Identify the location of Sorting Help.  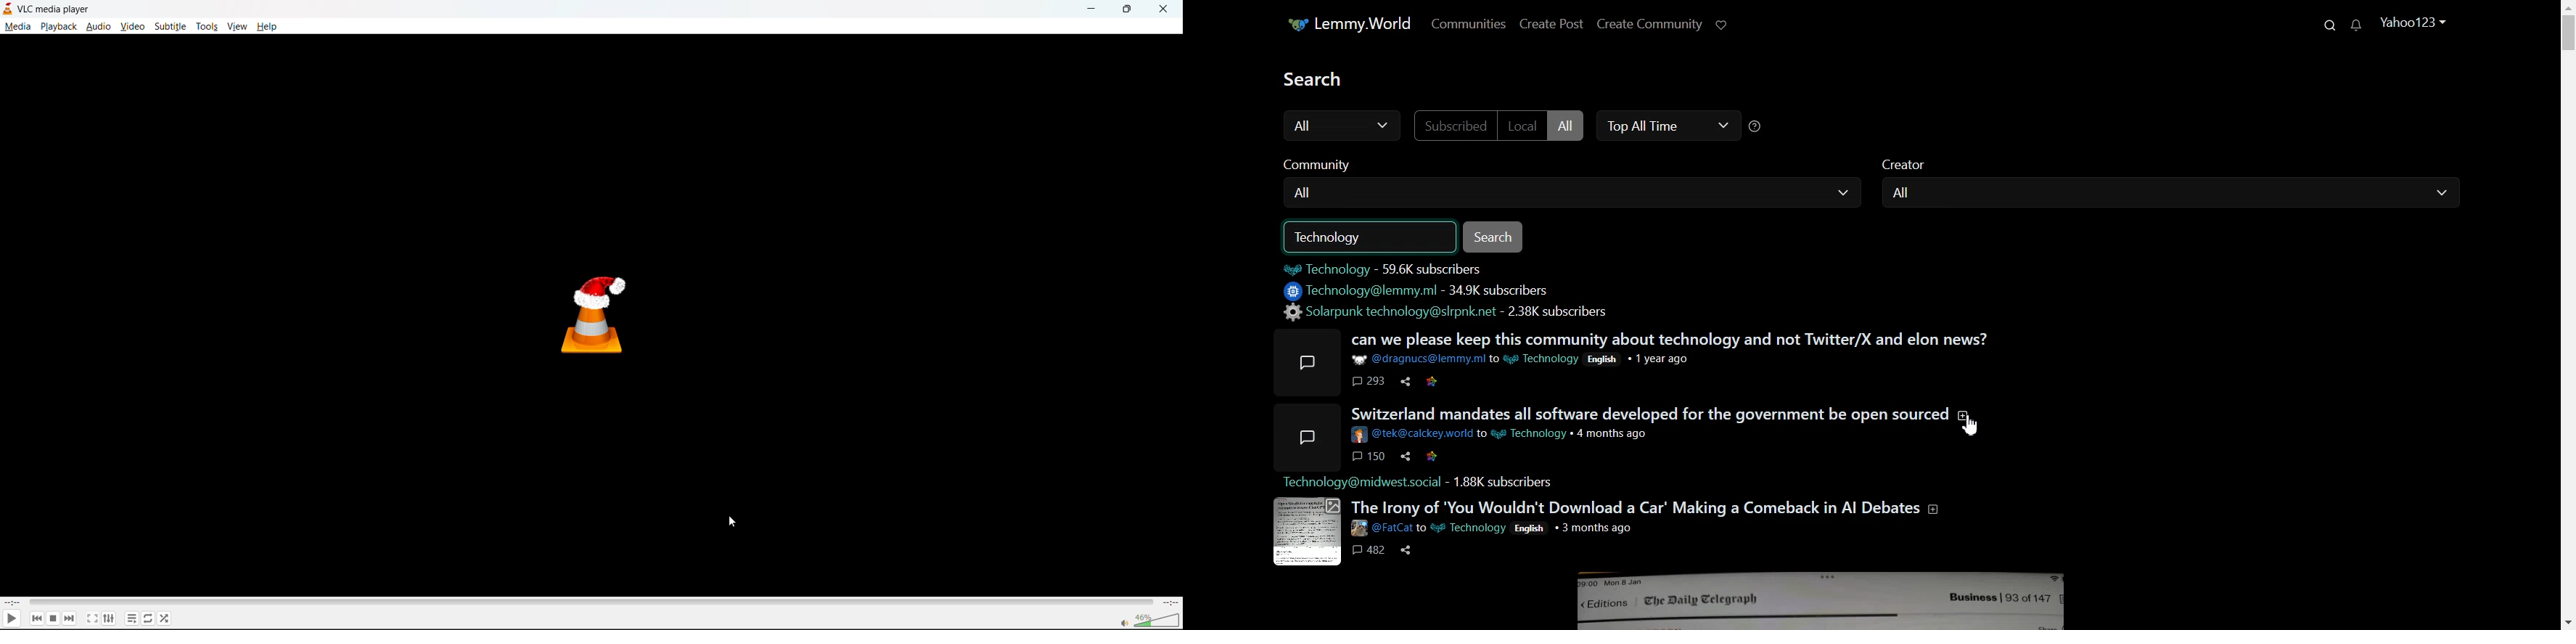
(1757, 126).